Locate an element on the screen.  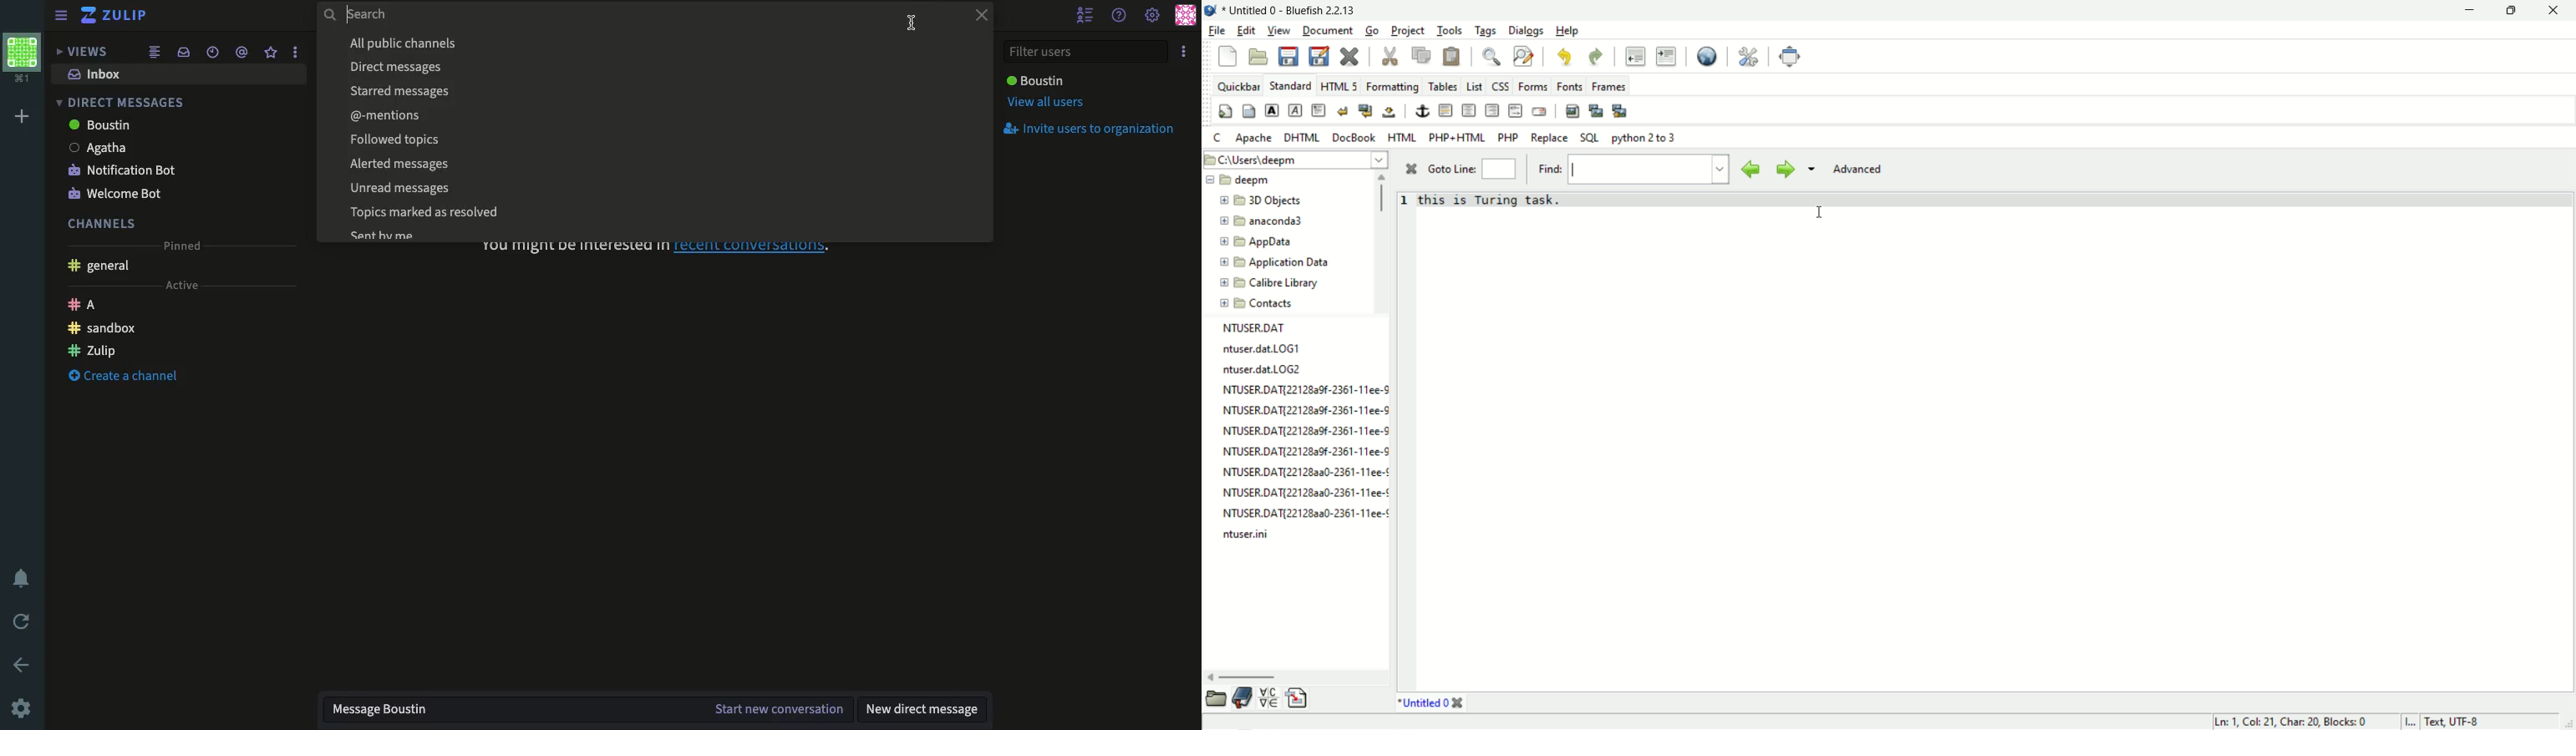
Create a channe is located at coordinates (124, 376).